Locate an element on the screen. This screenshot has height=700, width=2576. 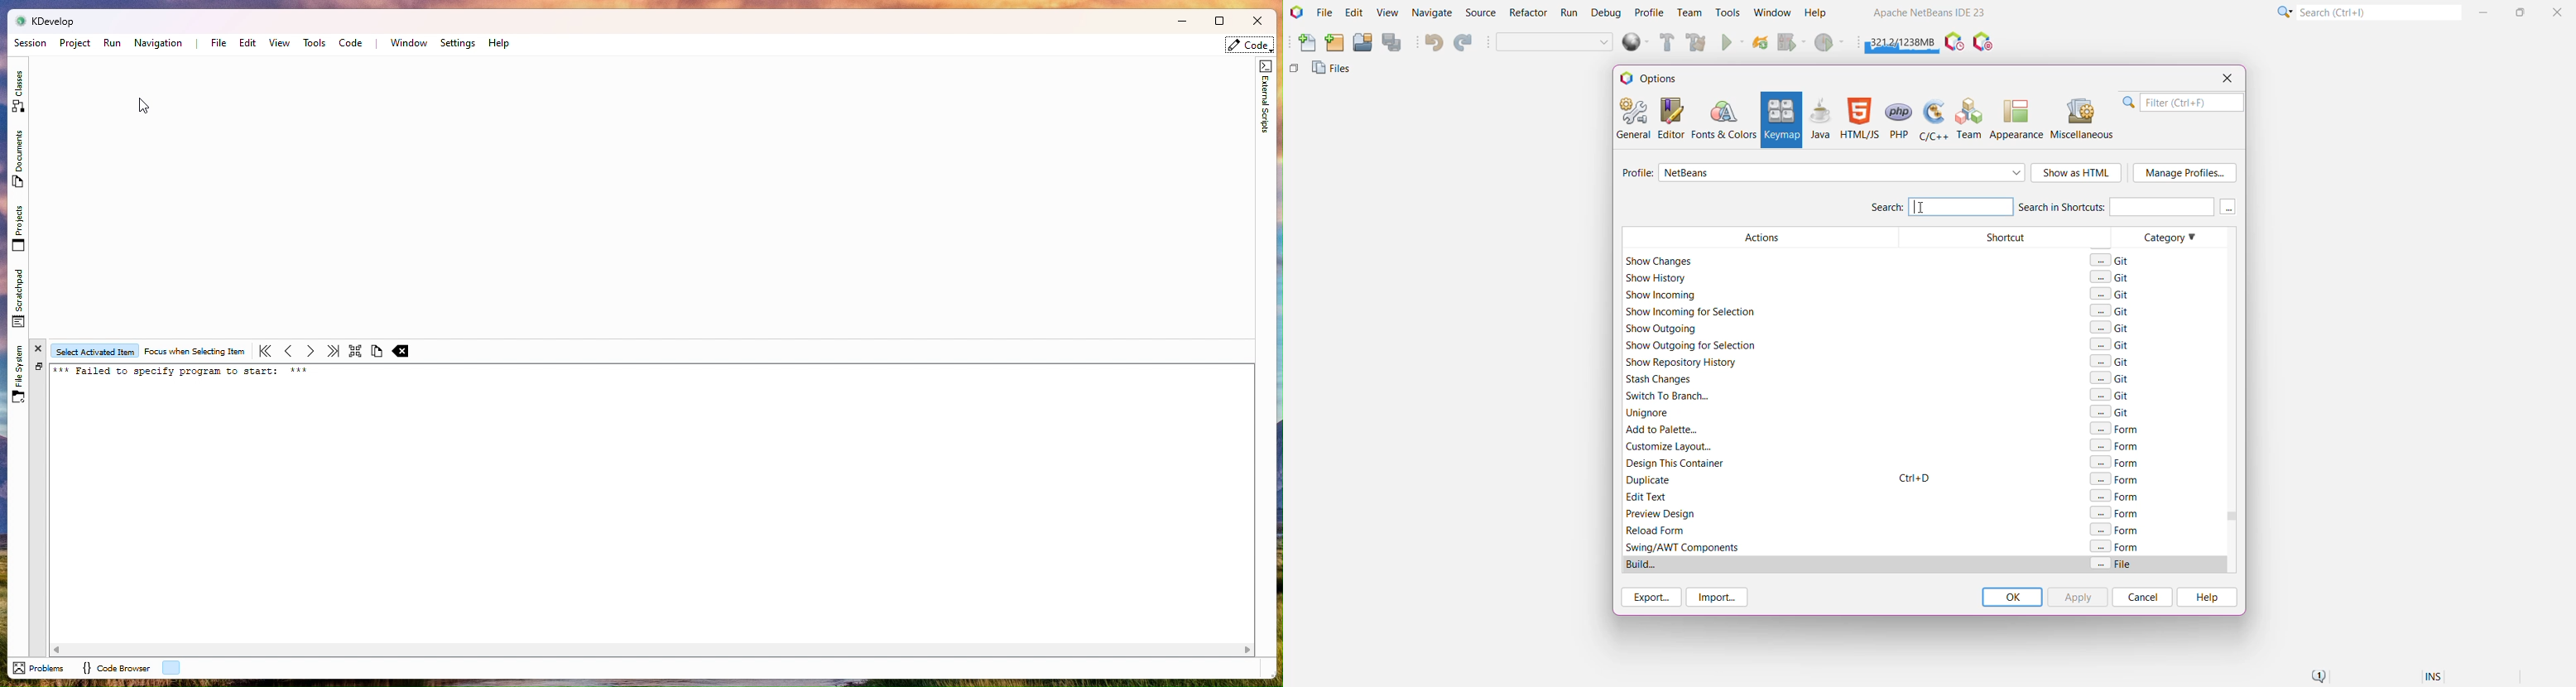
Editor is located at coordinates (1668, 118).